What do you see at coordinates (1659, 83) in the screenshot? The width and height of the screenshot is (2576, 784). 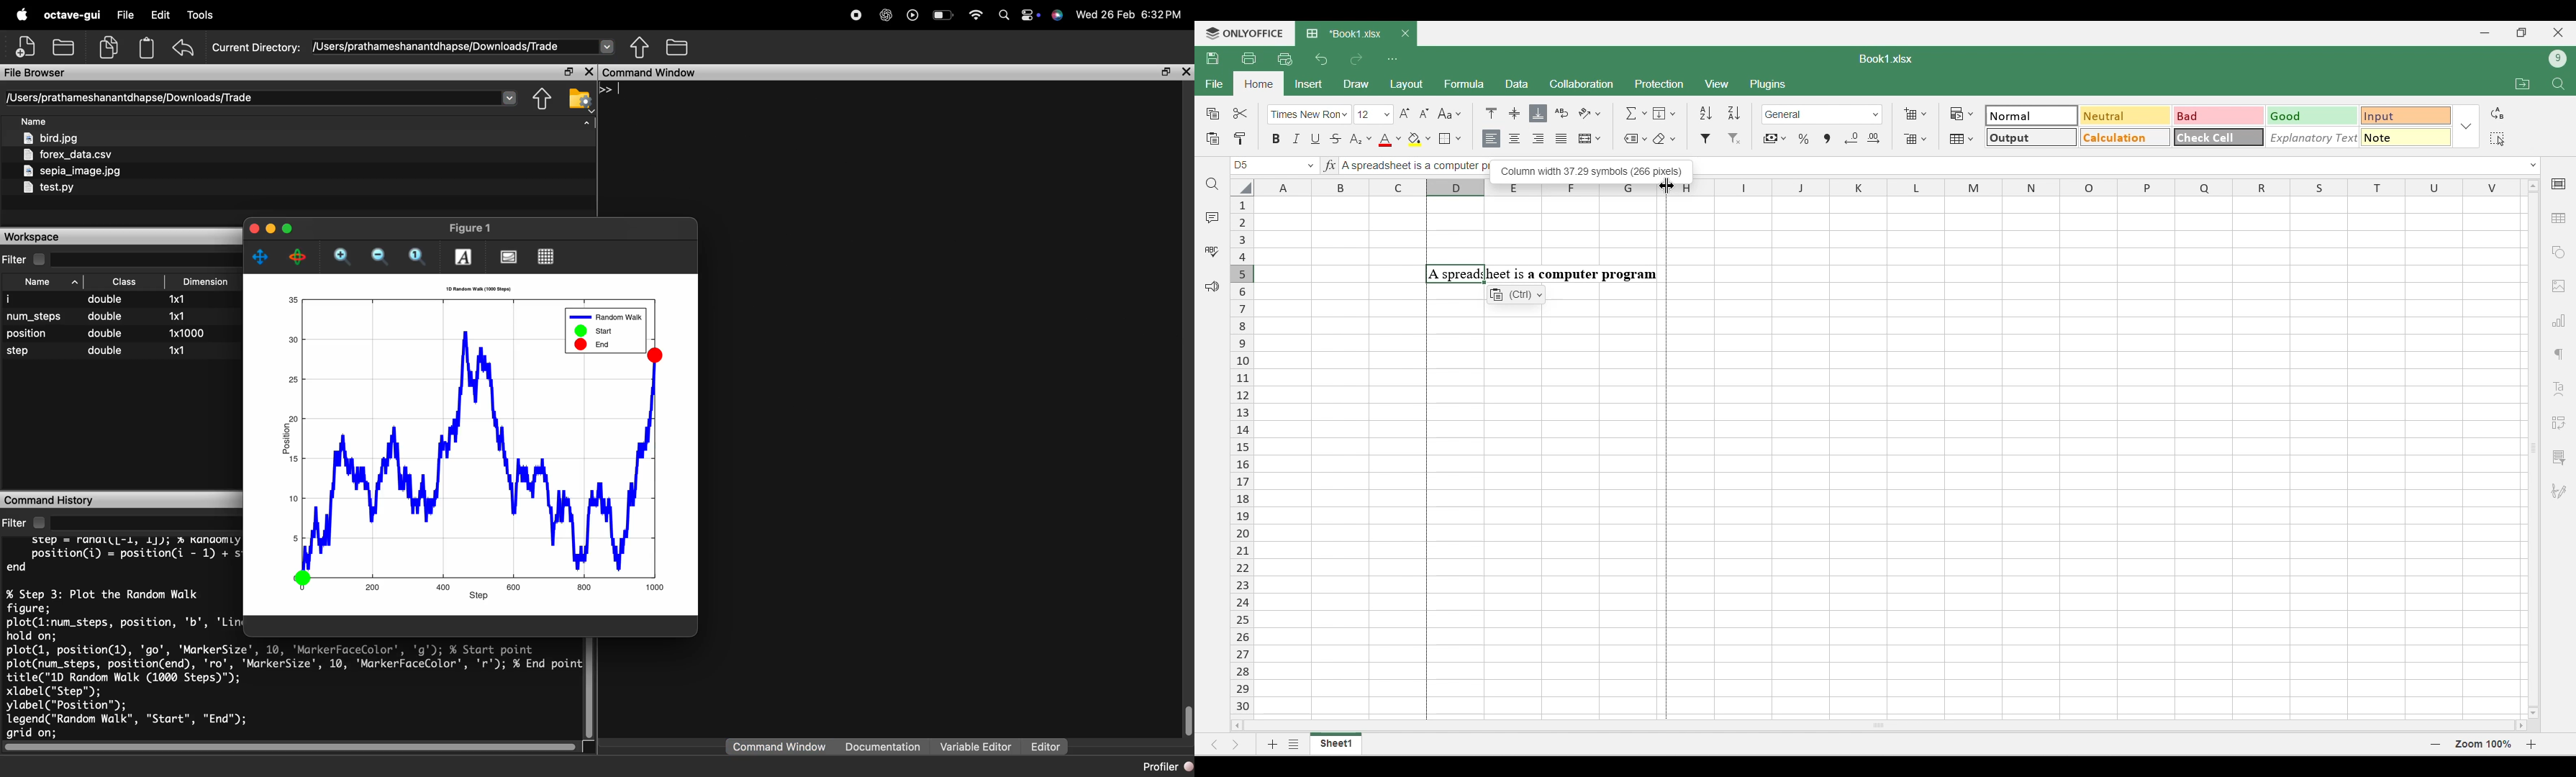 I see `Protection menu` at bounding box center [1659, 83].